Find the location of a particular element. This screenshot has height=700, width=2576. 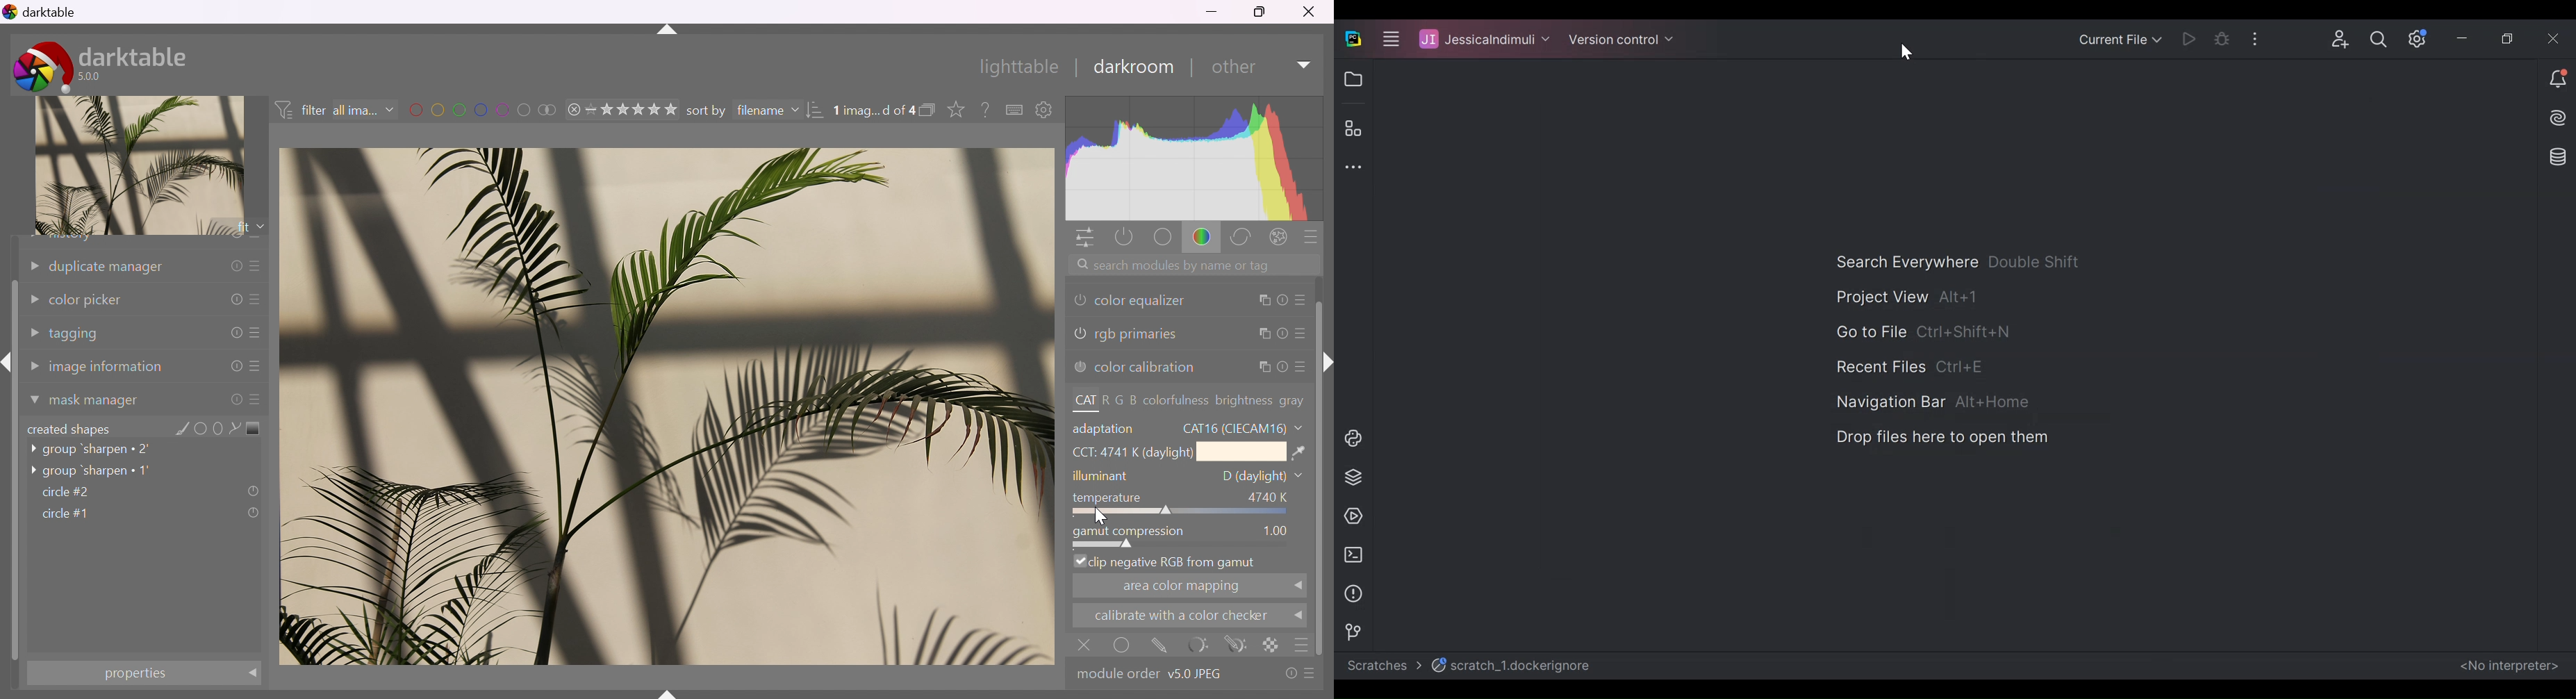

enable this, then click on a control element to see its online help is located at coordinates (984, 110).